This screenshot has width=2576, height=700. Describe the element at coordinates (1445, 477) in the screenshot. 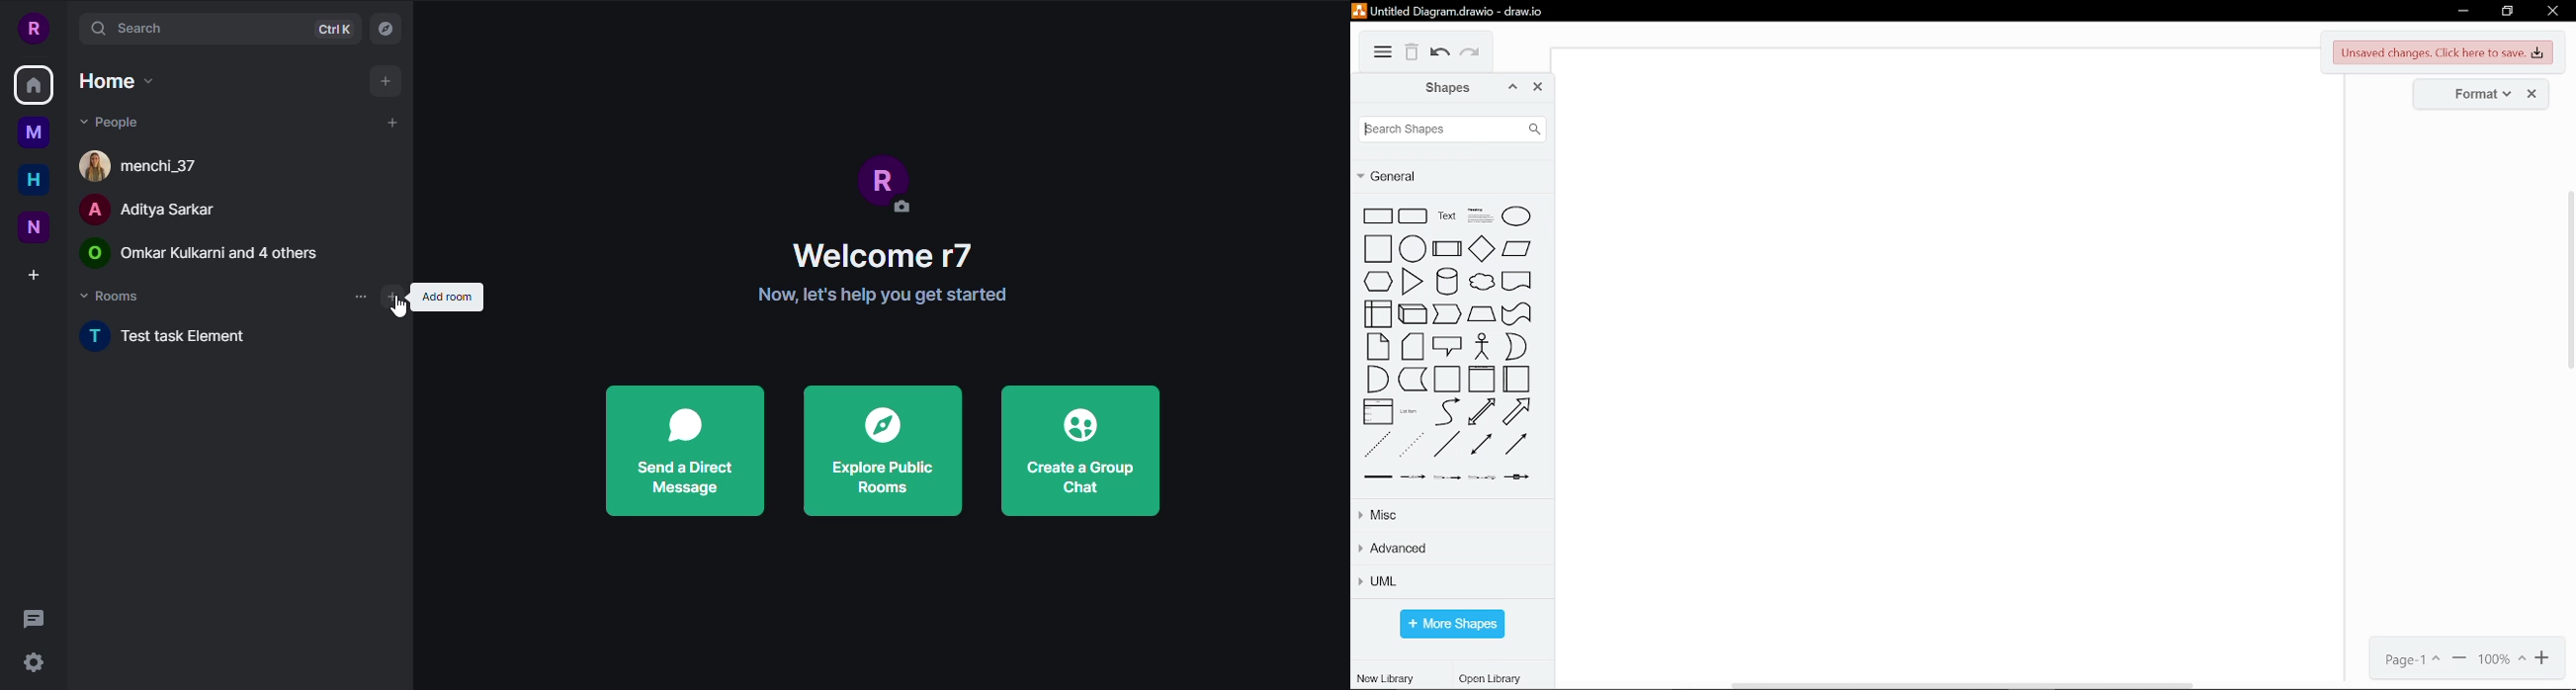

I see `connector with 2 label` at that location.